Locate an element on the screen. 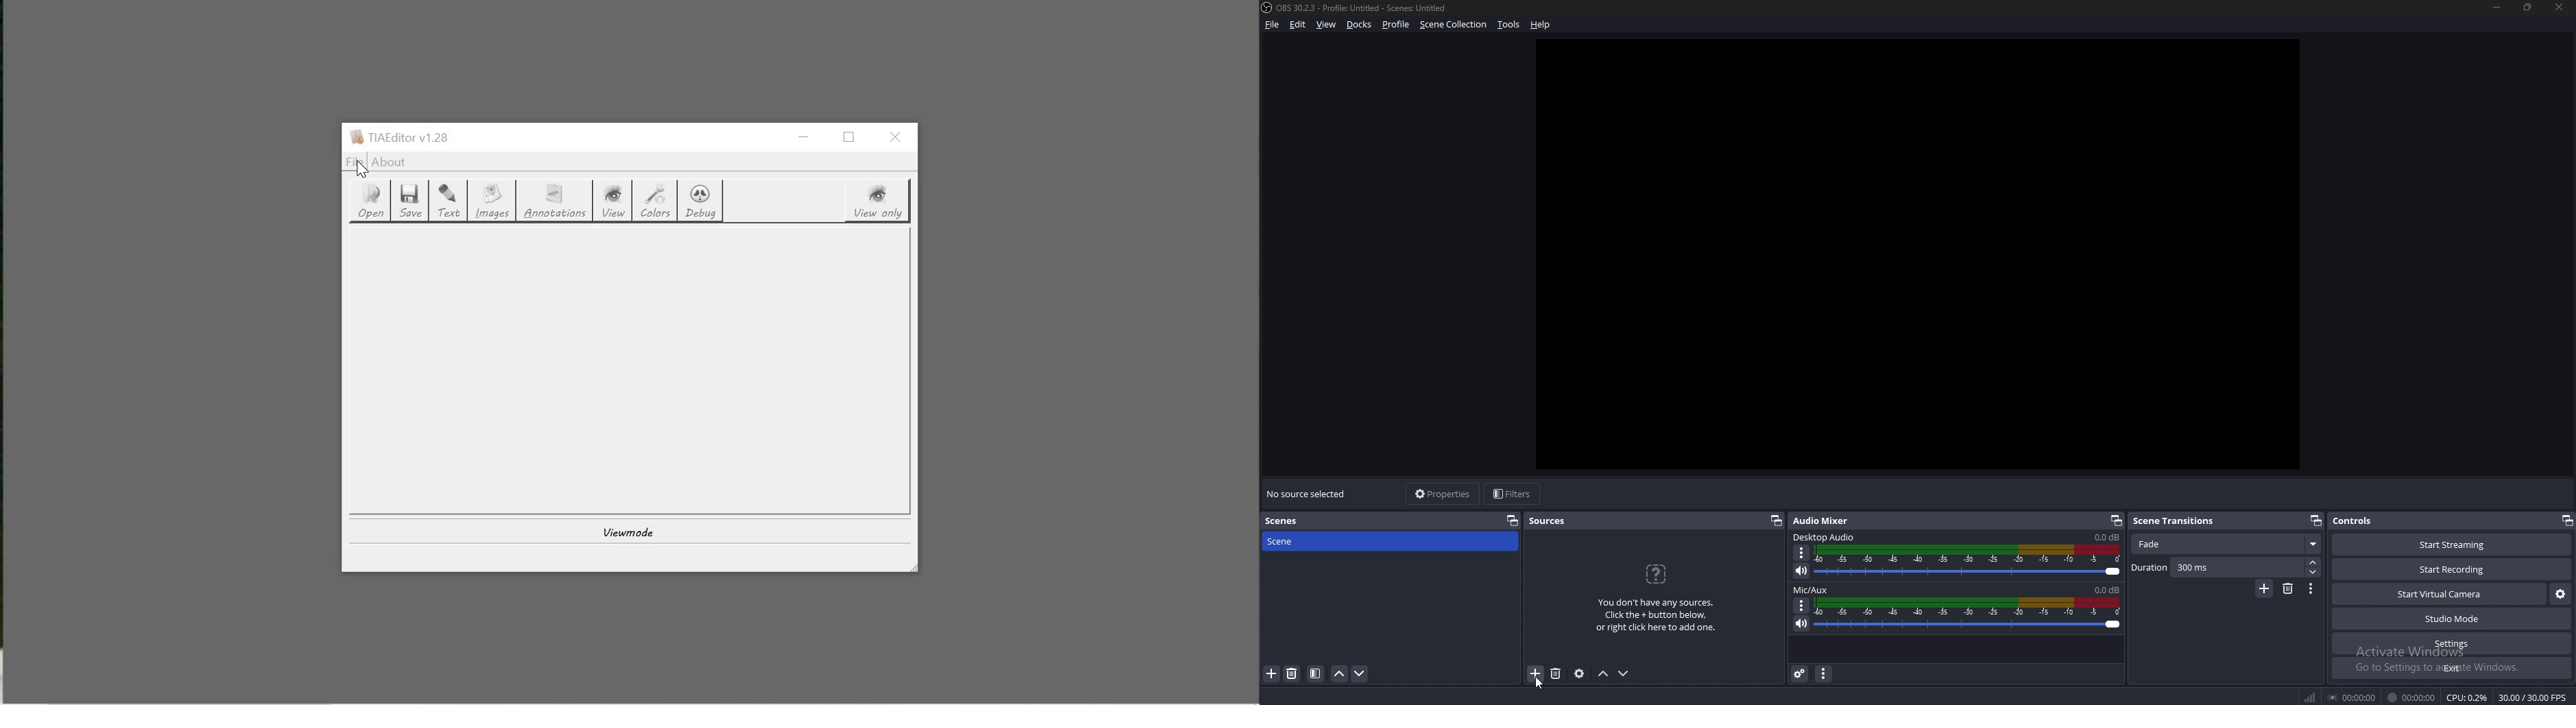 This screenshot has width=2576, height=728. Move scene up is located at coordinates (1339, 676).